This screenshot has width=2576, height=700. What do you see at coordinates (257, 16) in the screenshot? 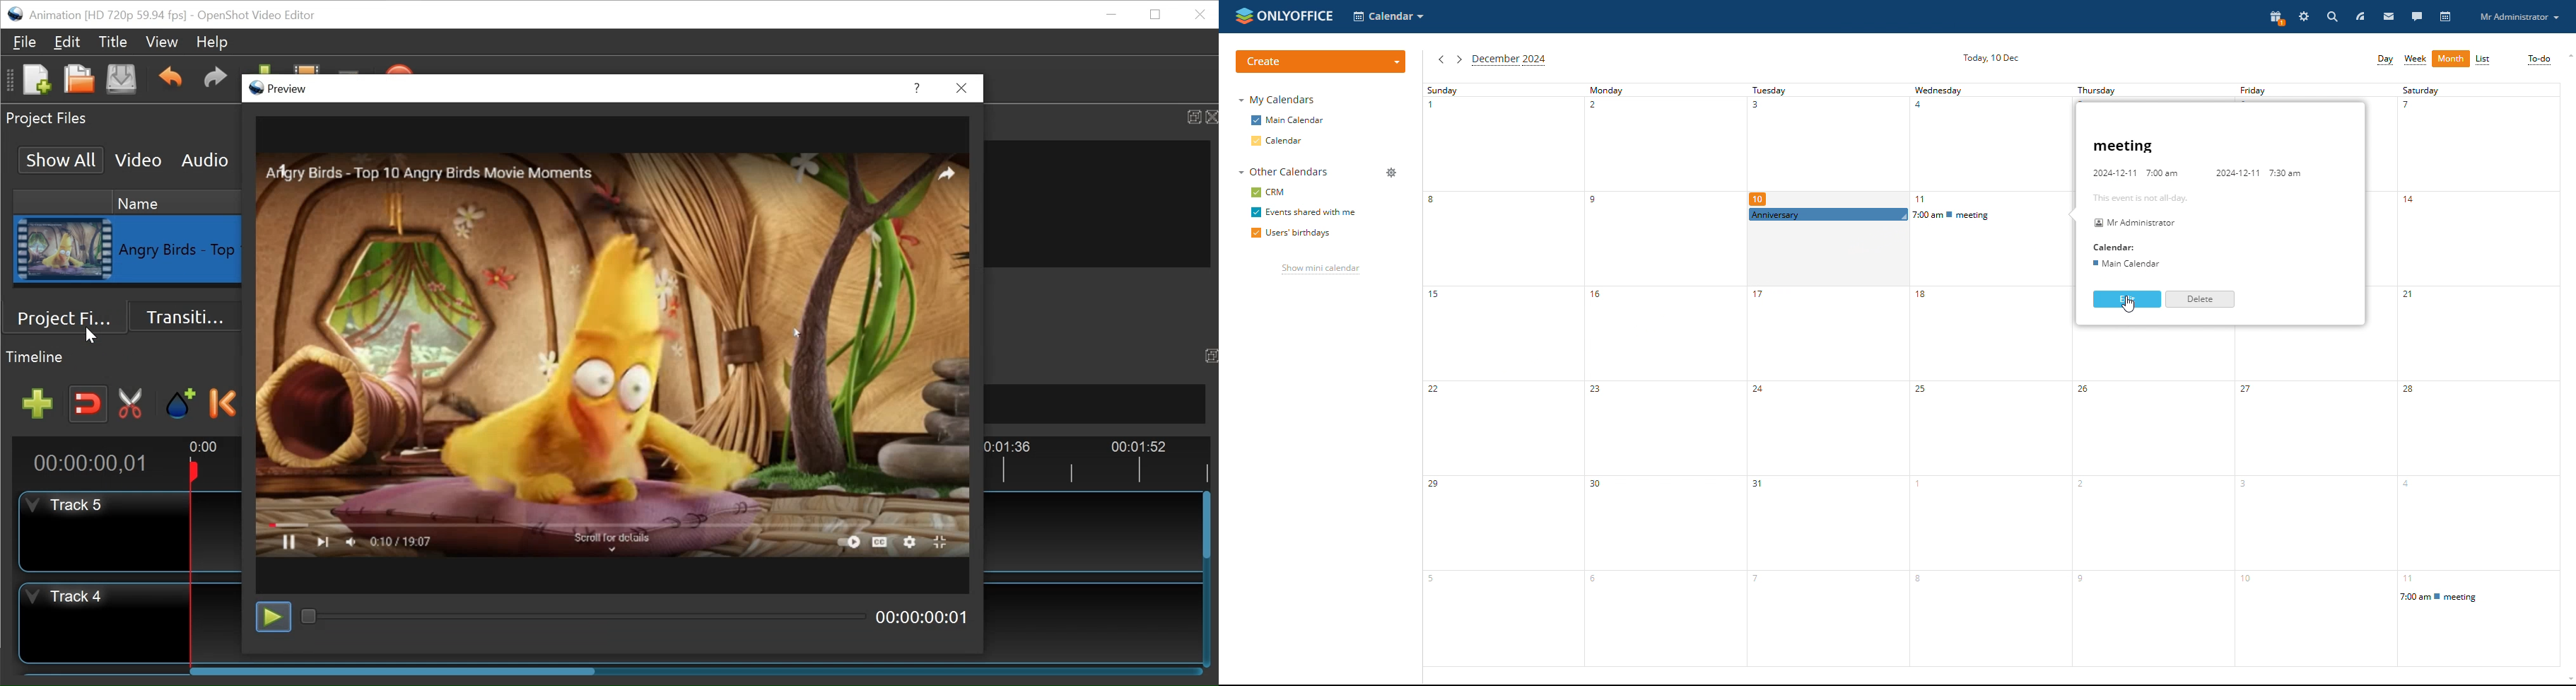
I see `OpenShot Video Editor` at bounding box center [257, 16].